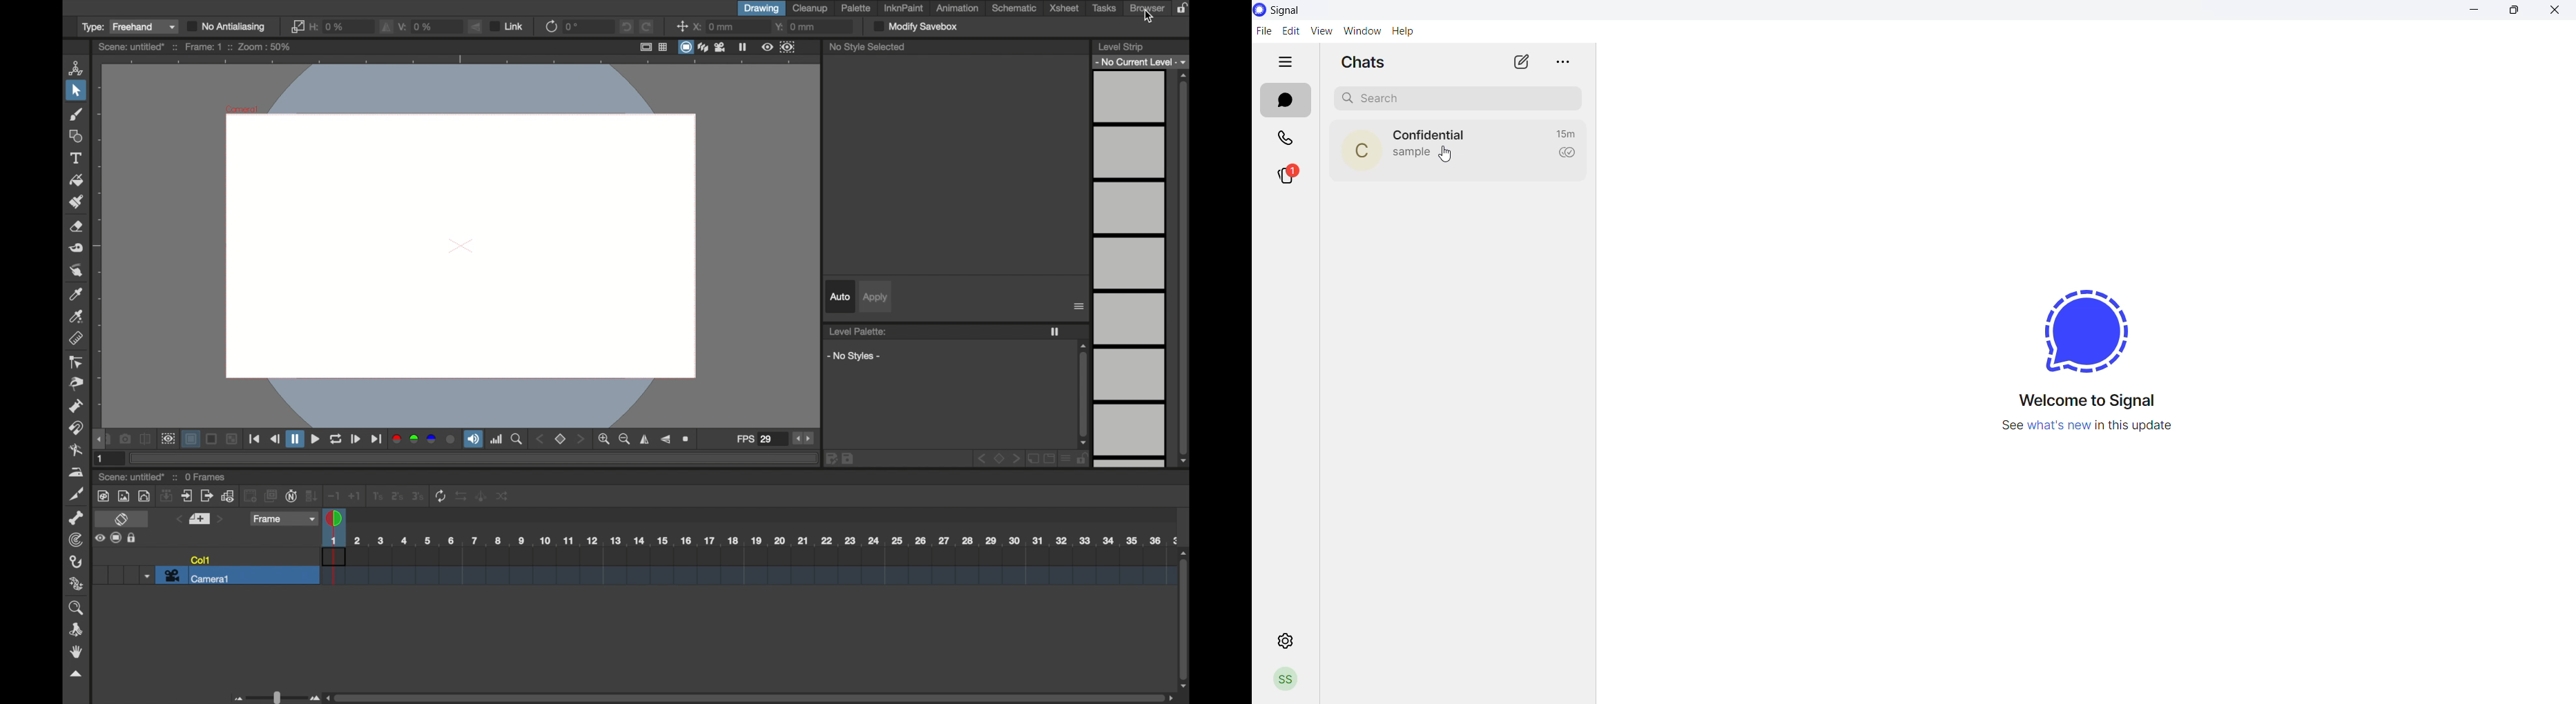 This screenshot has width=2576, height=728. What do you see at coordinates (1105, 8) in the screenshot?
I see `tasks` at bounding box center [1105, 8].